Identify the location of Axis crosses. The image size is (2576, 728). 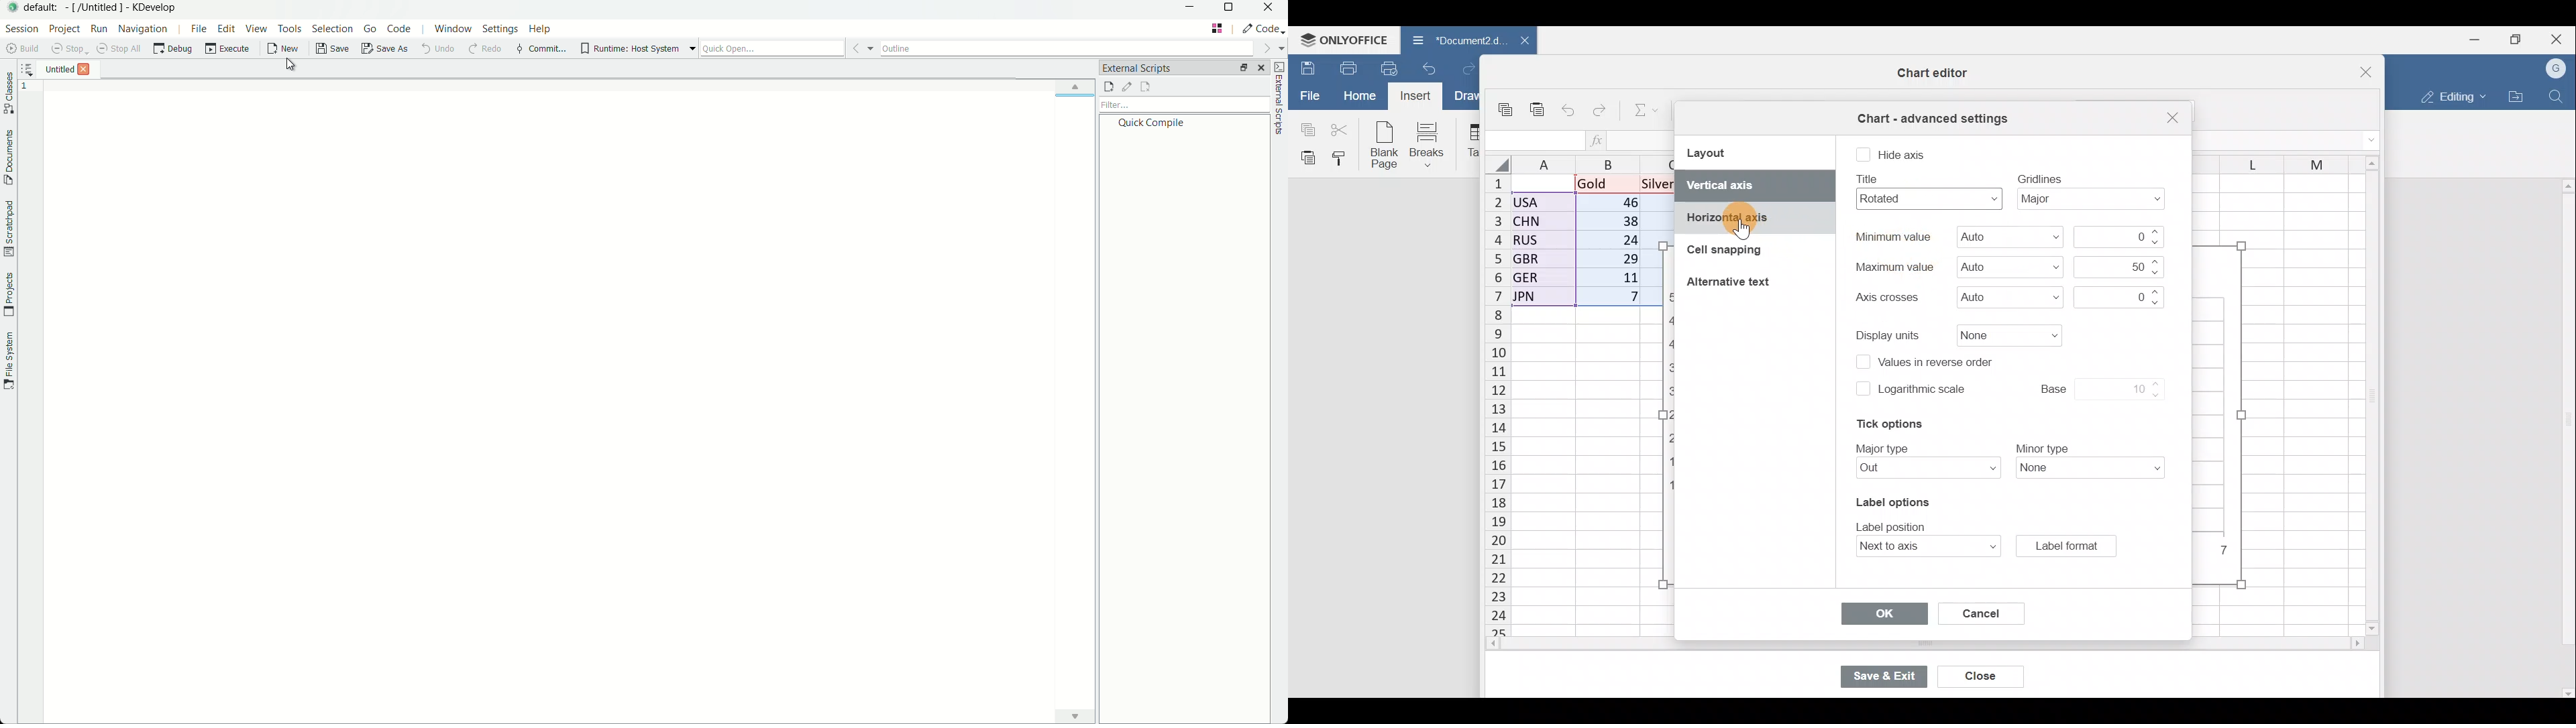
(2009, 295).